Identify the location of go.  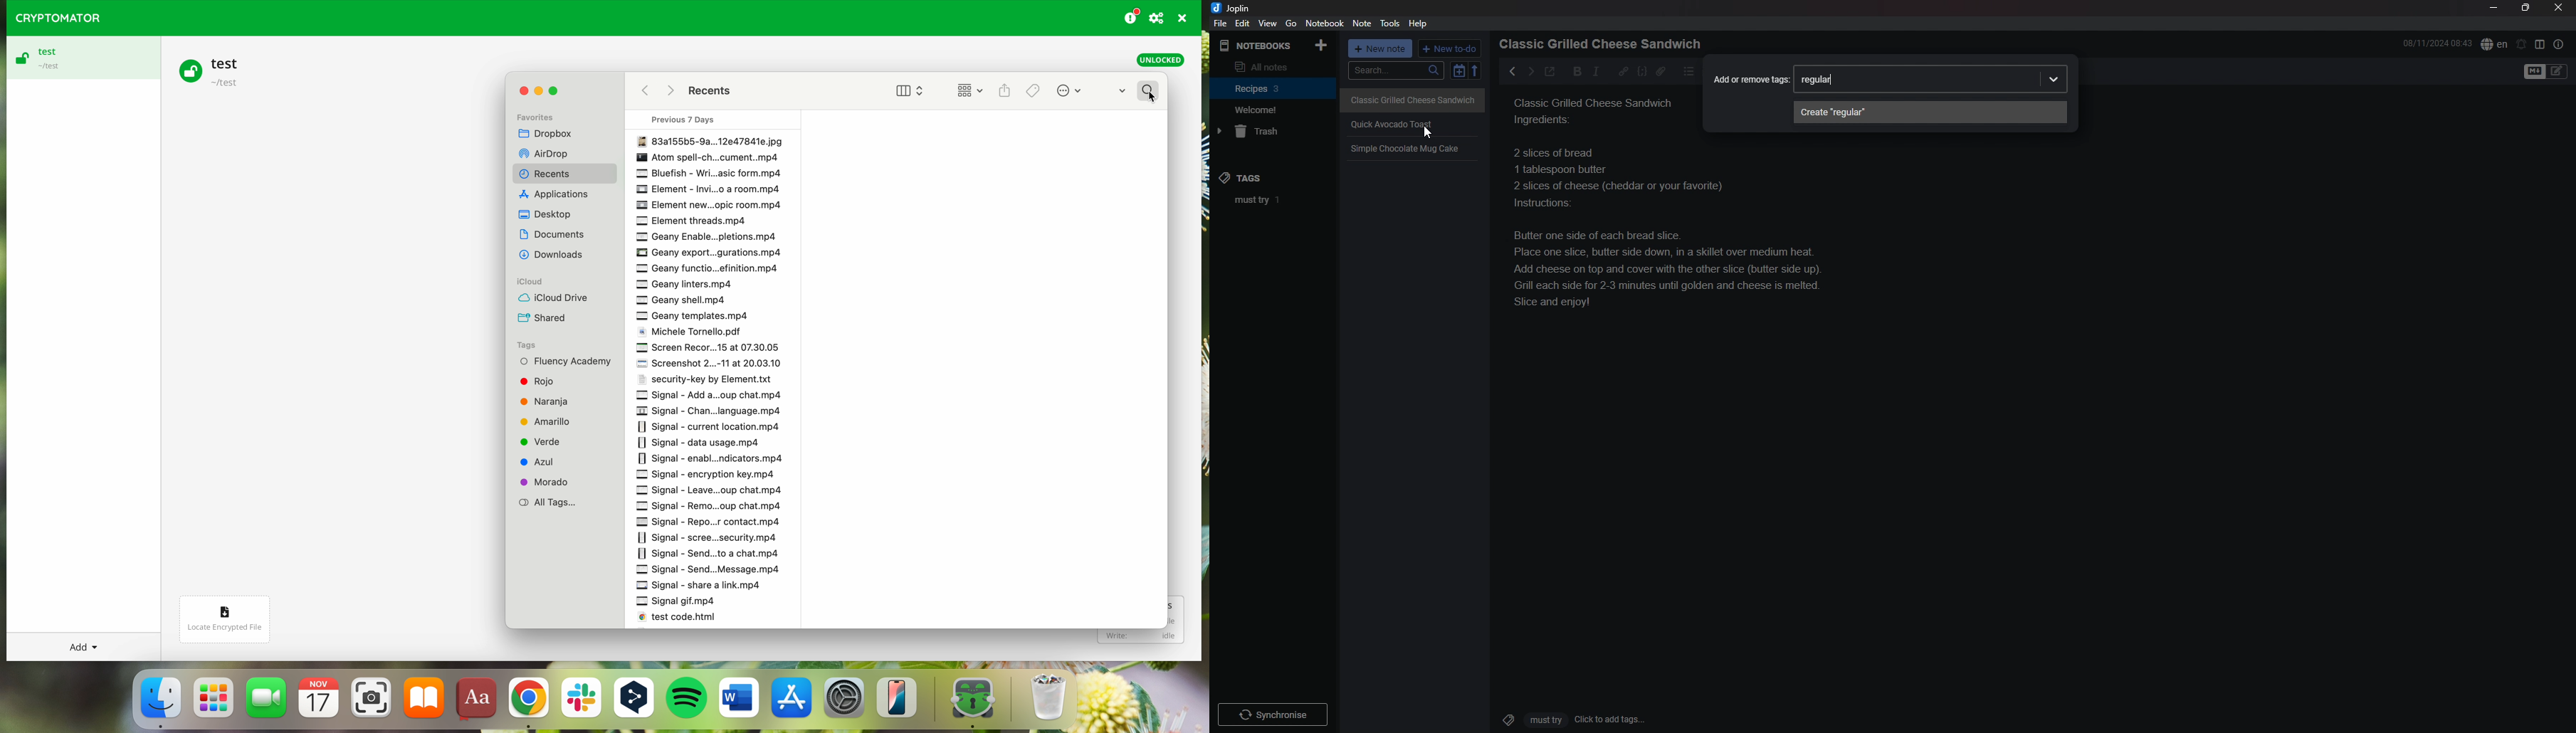
(1292, 23).